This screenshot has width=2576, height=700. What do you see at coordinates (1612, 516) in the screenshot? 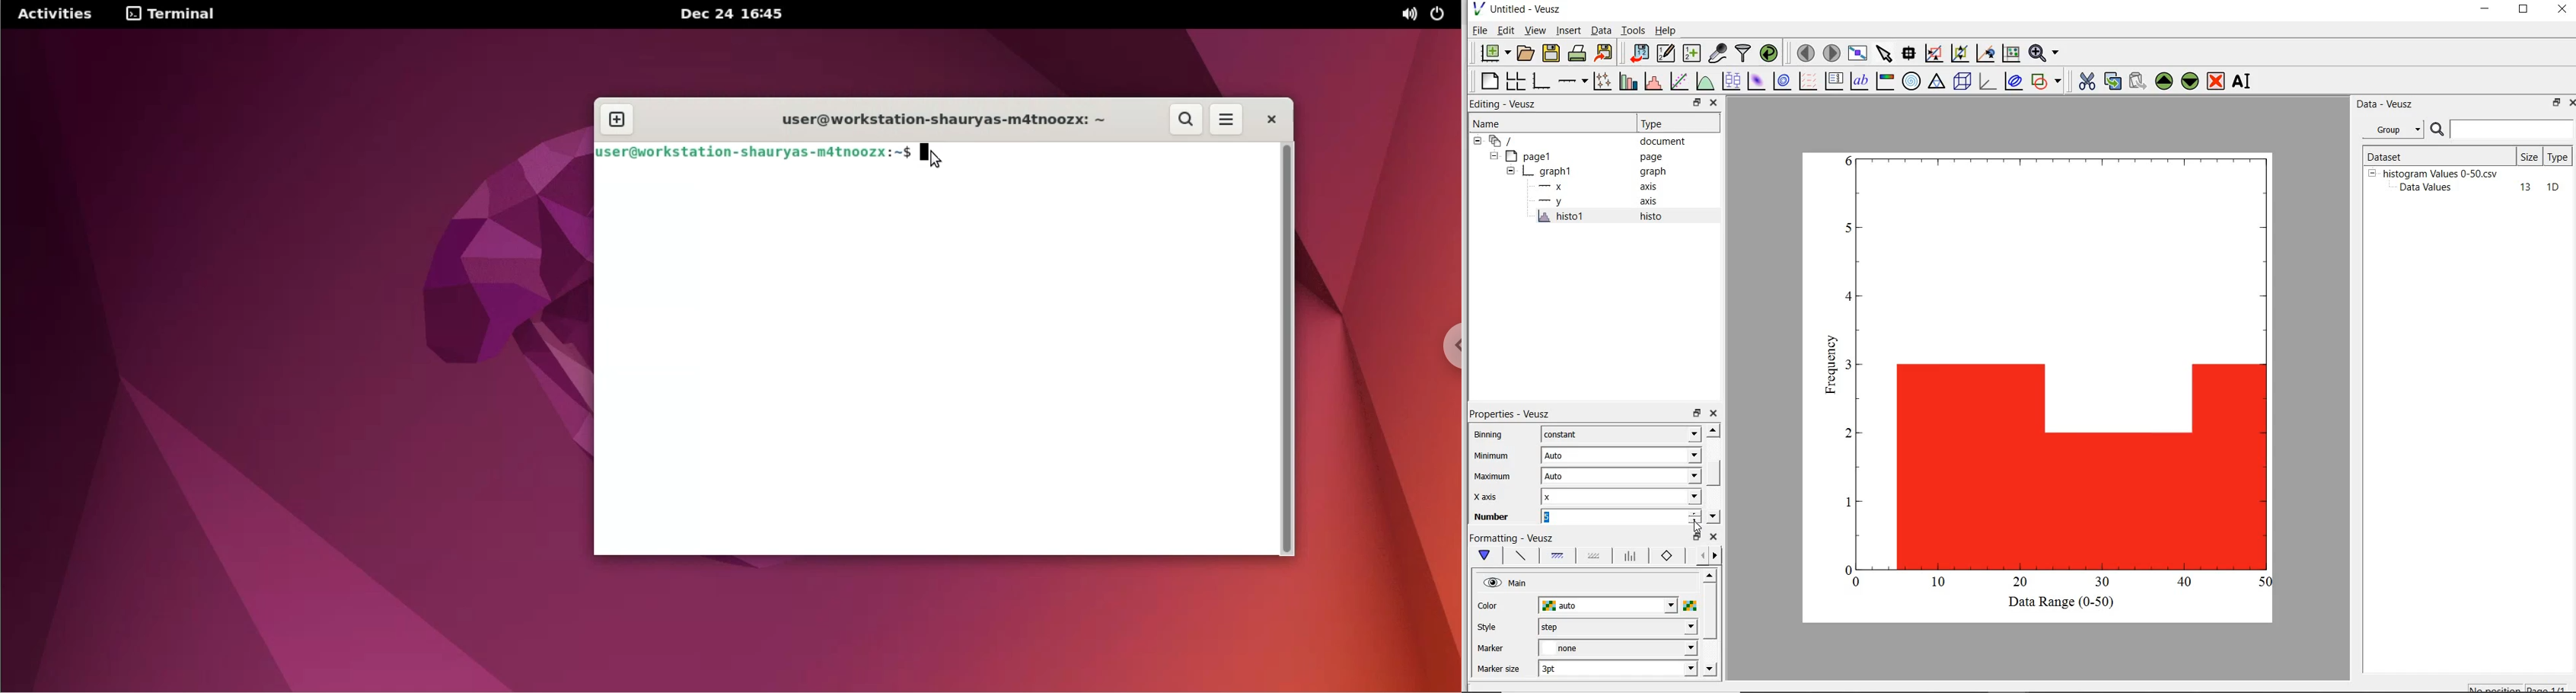
I see ` 5` at bounding box center [1612, 516].